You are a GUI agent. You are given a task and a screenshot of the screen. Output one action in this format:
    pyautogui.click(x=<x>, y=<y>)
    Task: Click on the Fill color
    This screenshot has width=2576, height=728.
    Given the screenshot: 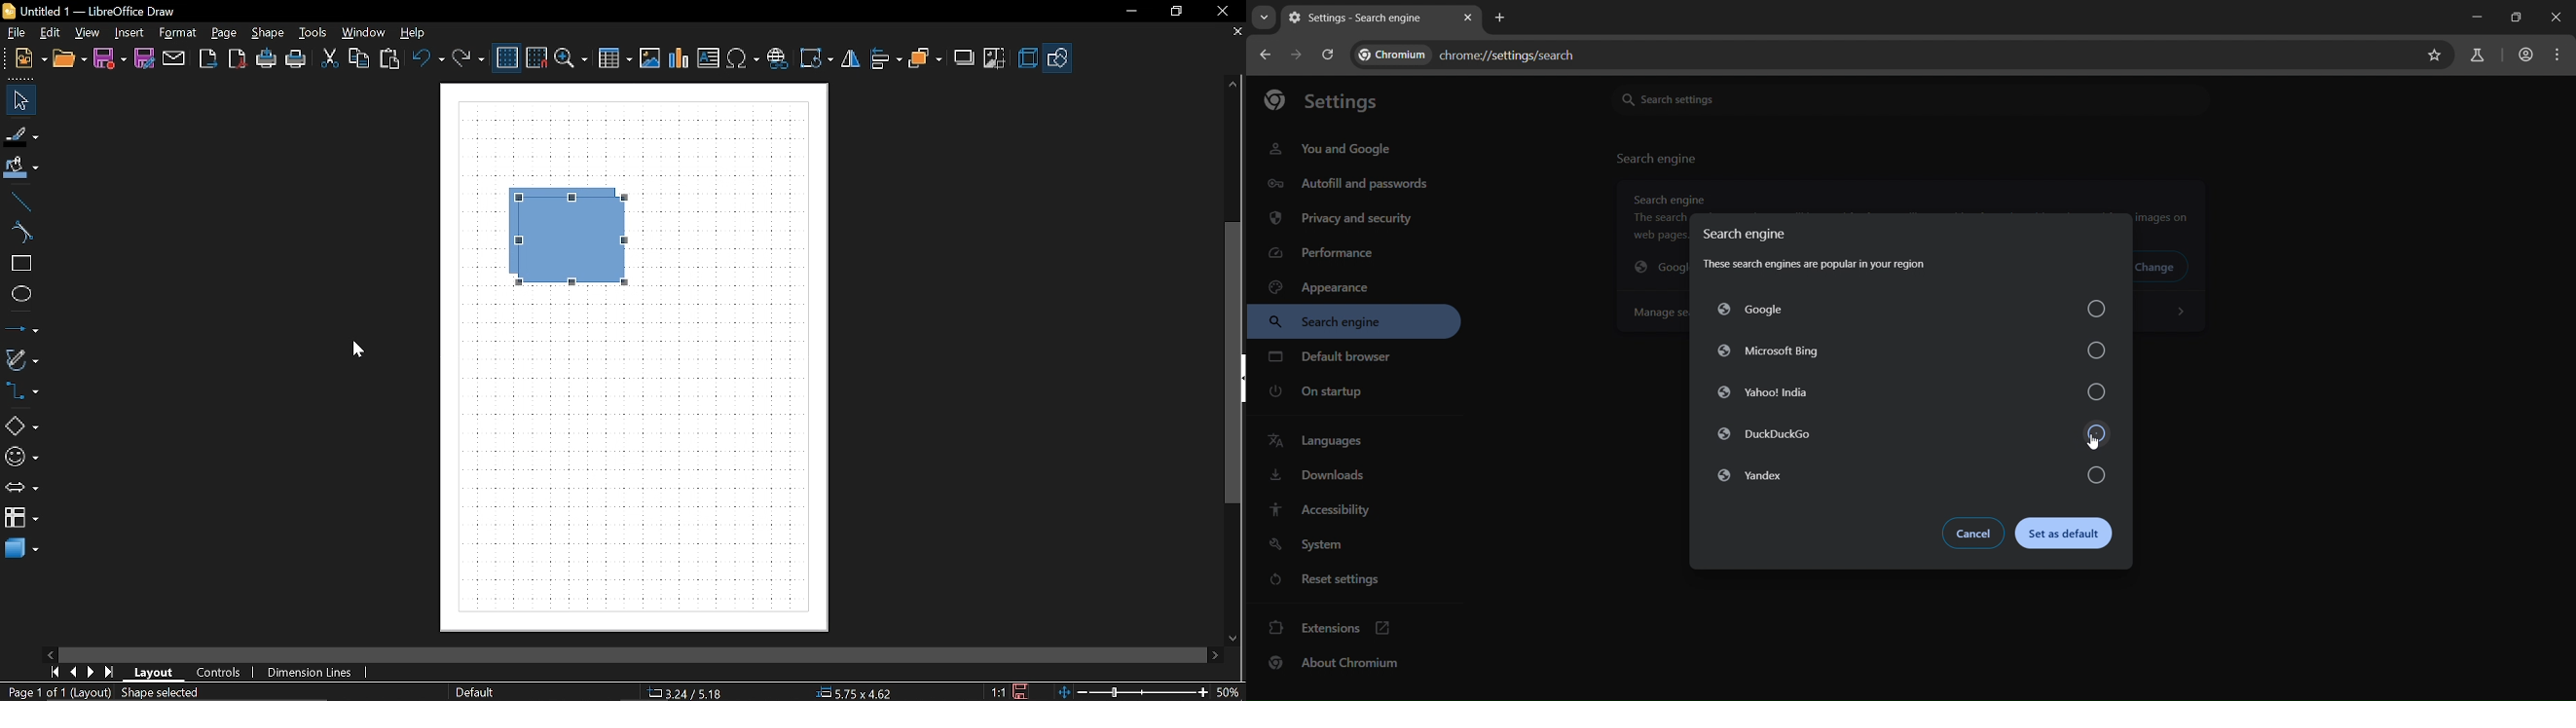 What is the action you would take?
    pyautogui.click(x=21, y=170)
    